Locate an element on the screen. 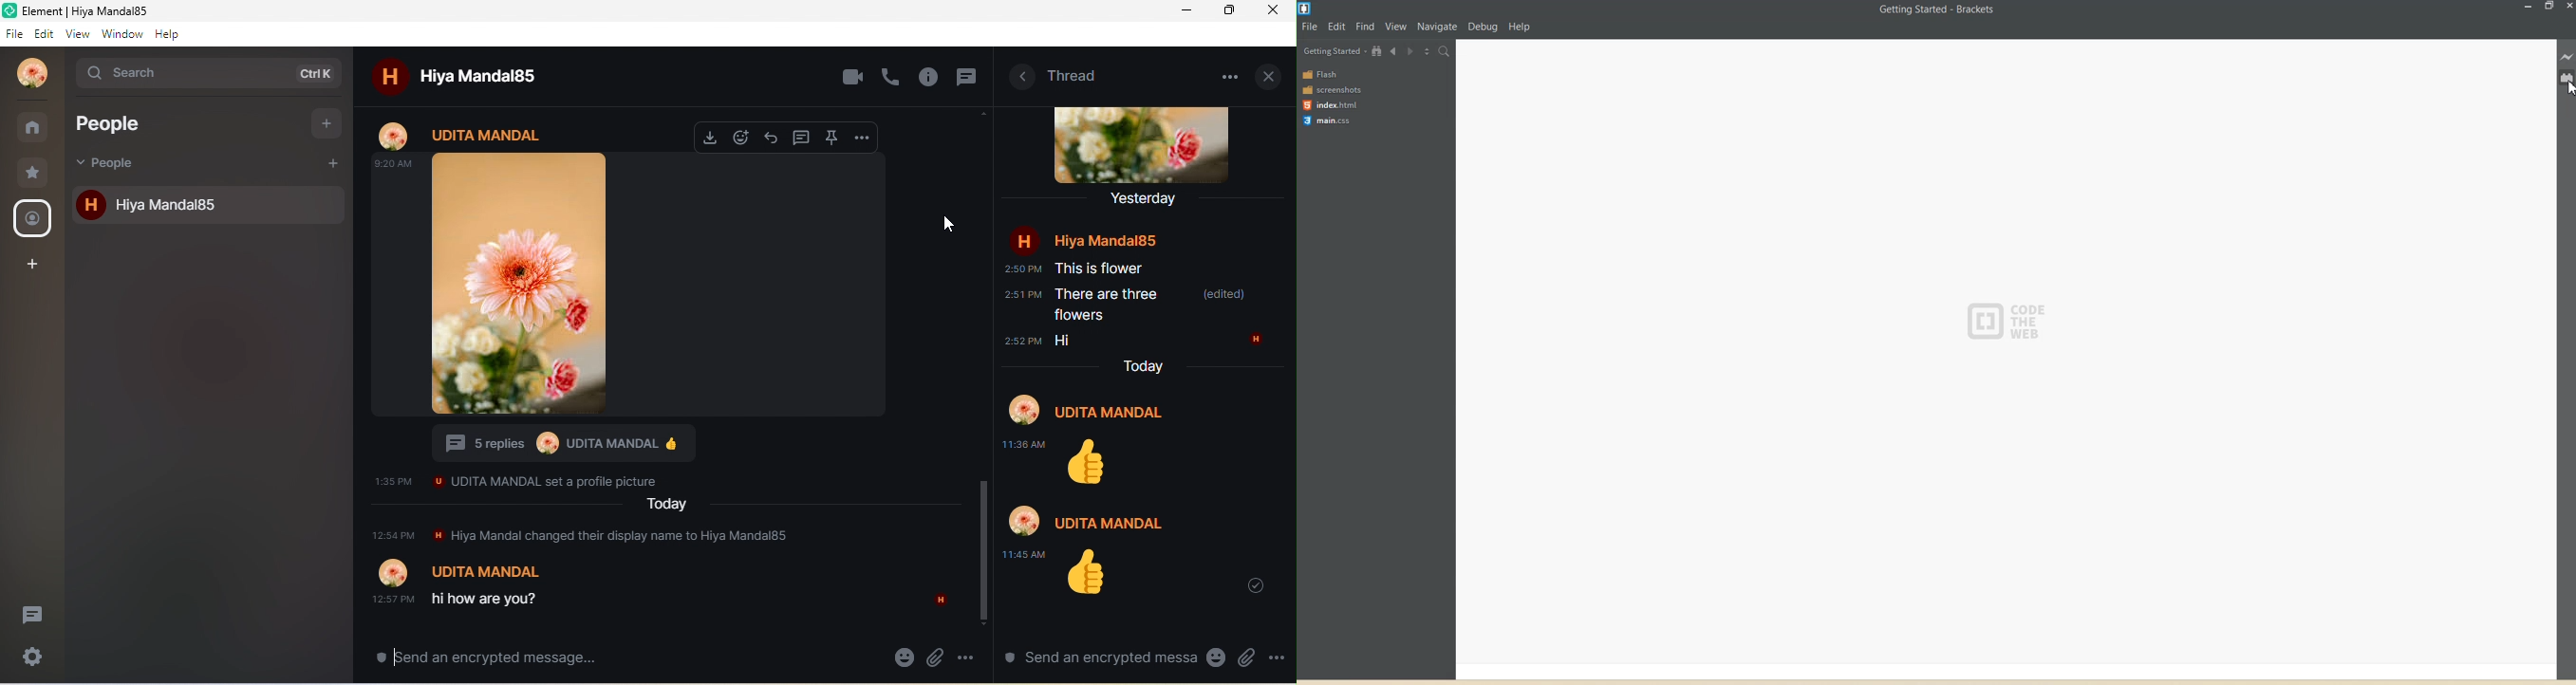  Thumbs up emoji is located at coordinates (1087, 575).